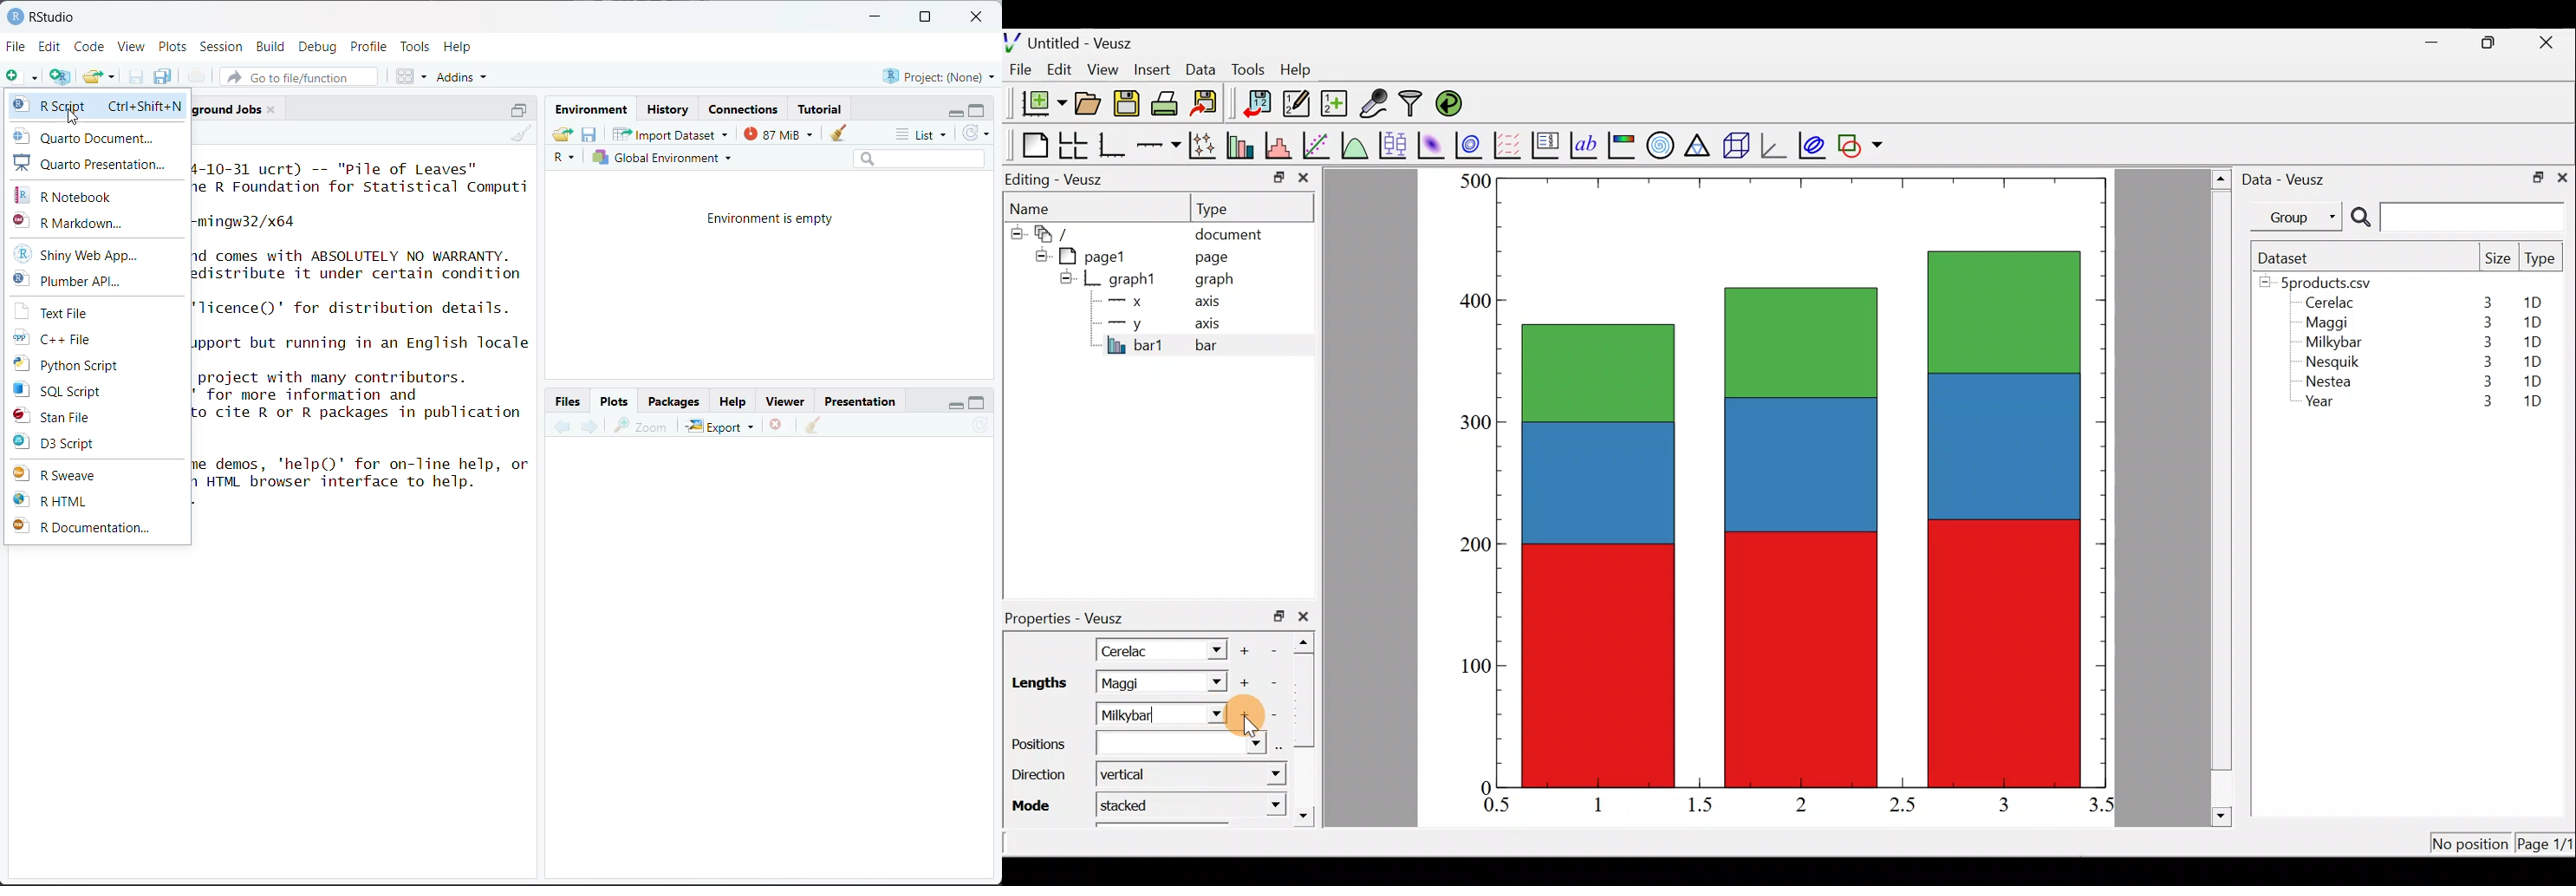 This screenshot has width=2576, height=896. What do you see at coordinates (1903, 805) in the screenshot?
I see `2.5` at bounding box center [1903, 805].